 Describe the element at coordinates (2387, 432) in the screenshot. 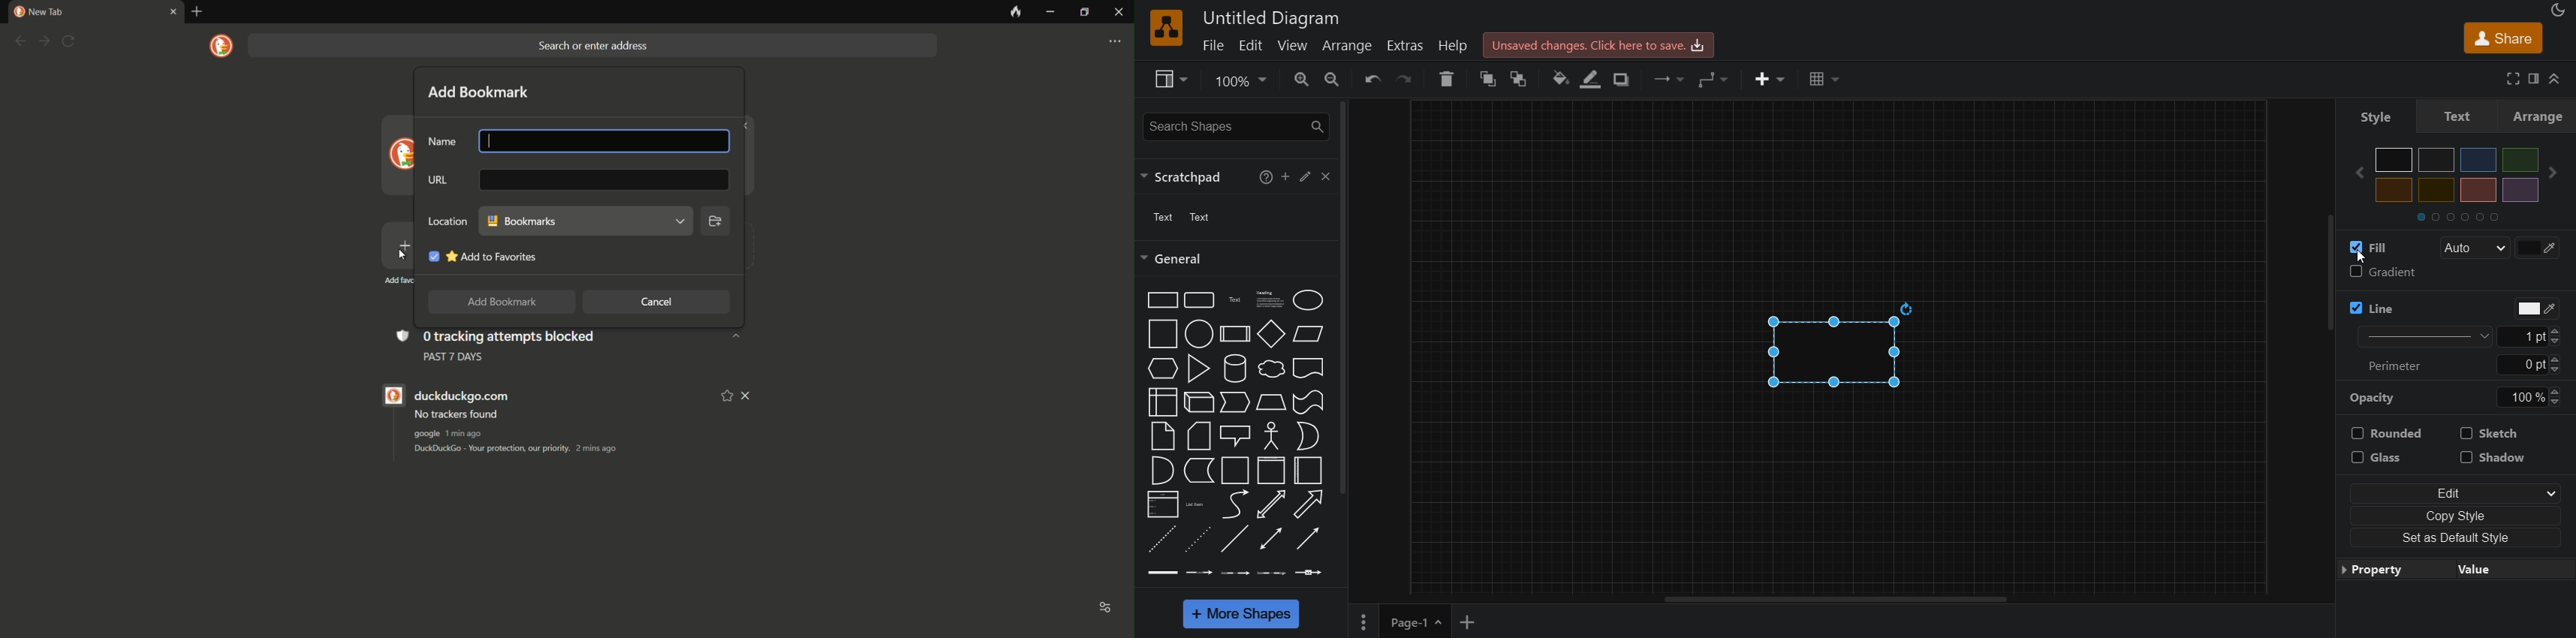

I see `rounded` at that location.